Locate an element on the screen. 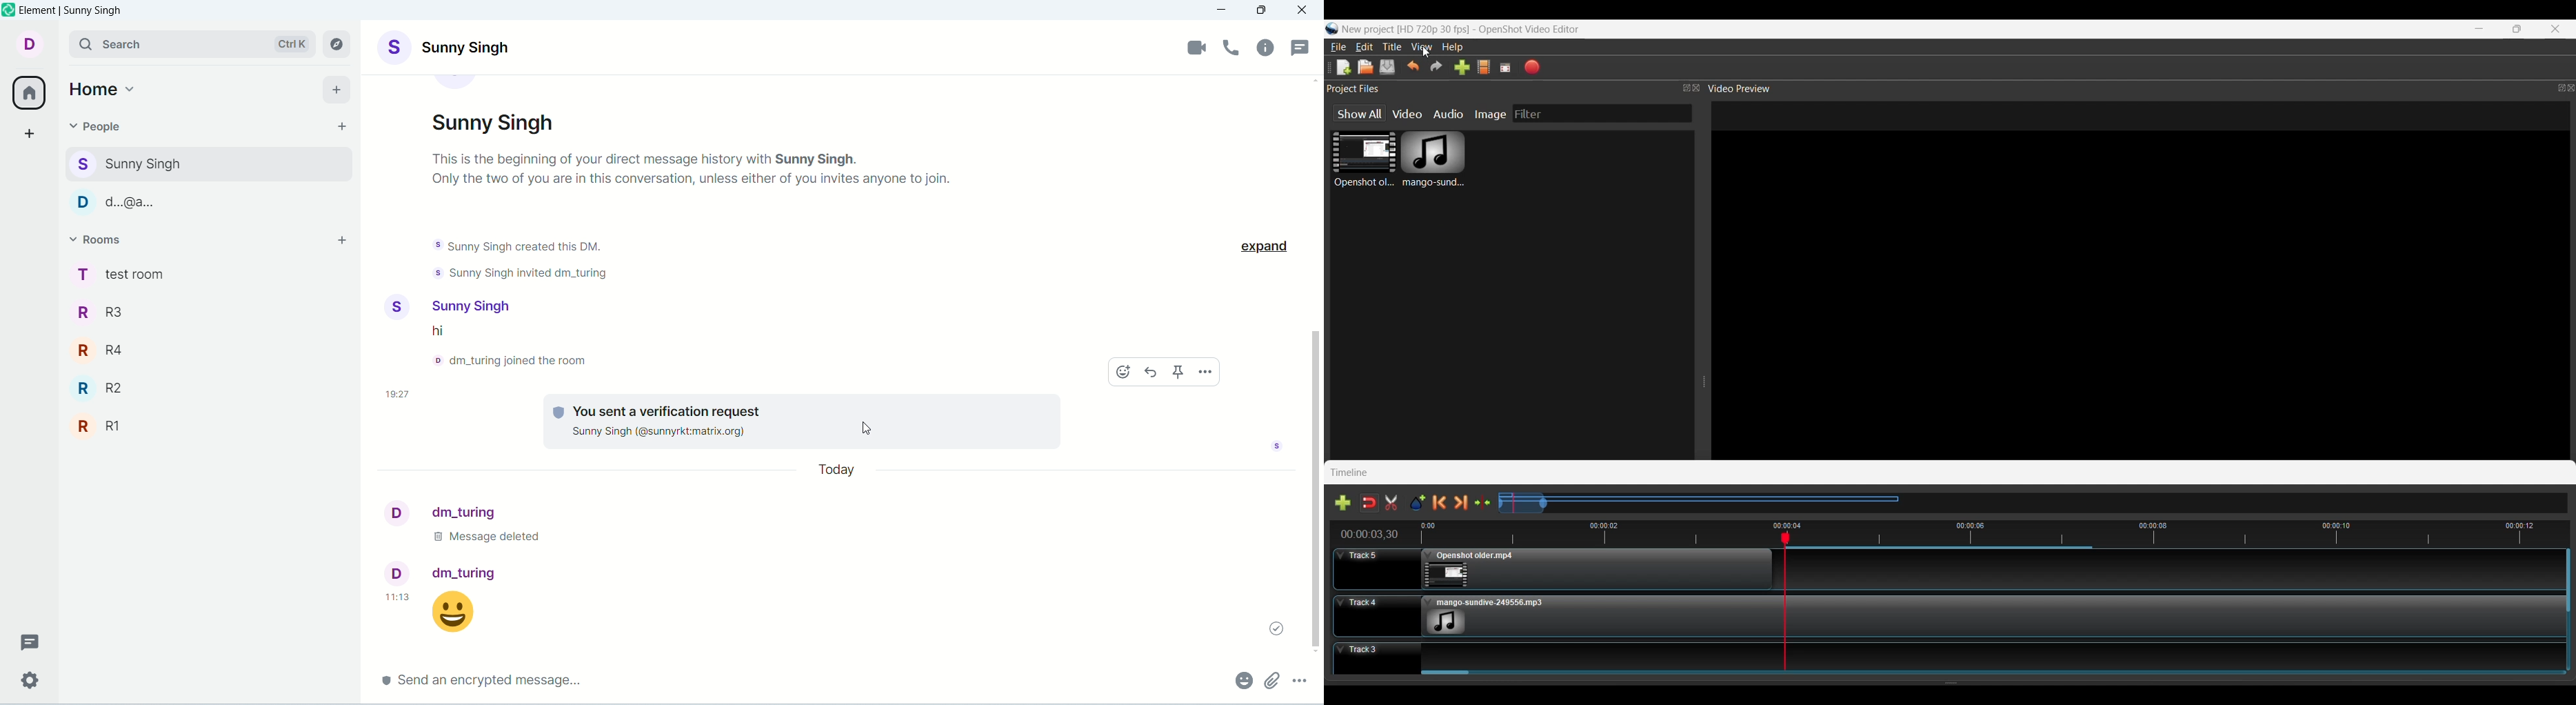  Enable Razor is located at coordinates (1392, 502).